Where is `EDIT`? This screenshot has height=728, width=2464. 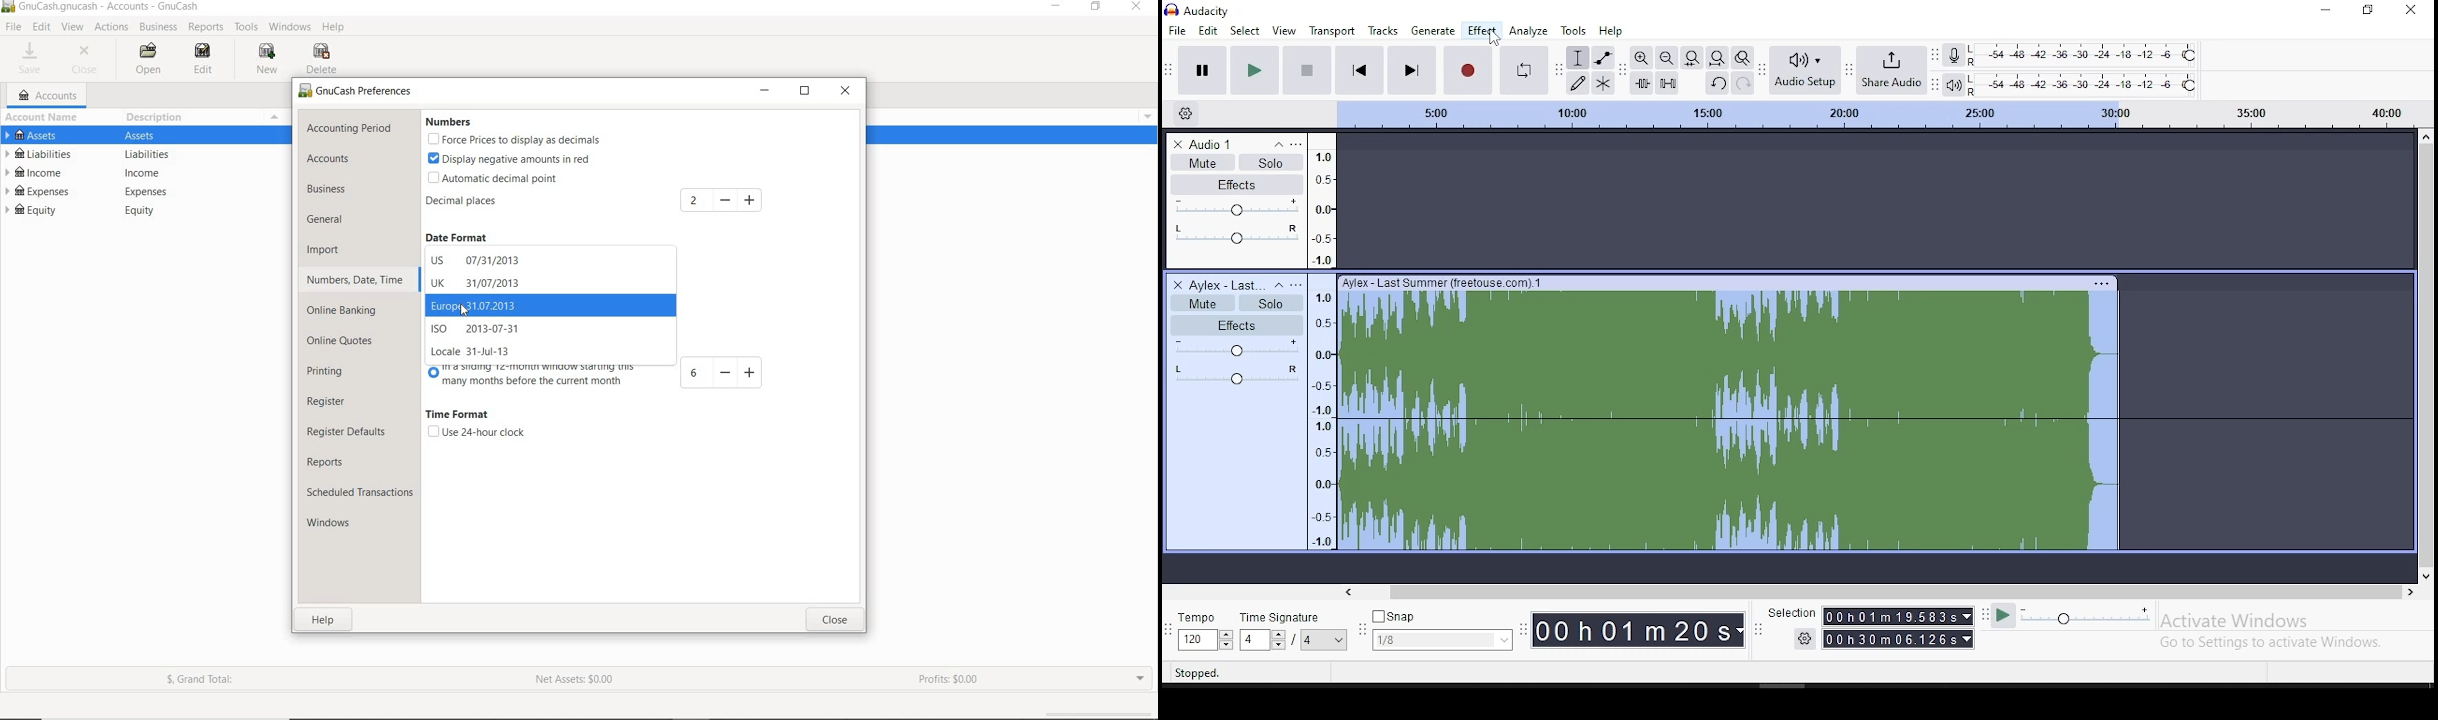
EDIT is located at coordinates (205, 60).